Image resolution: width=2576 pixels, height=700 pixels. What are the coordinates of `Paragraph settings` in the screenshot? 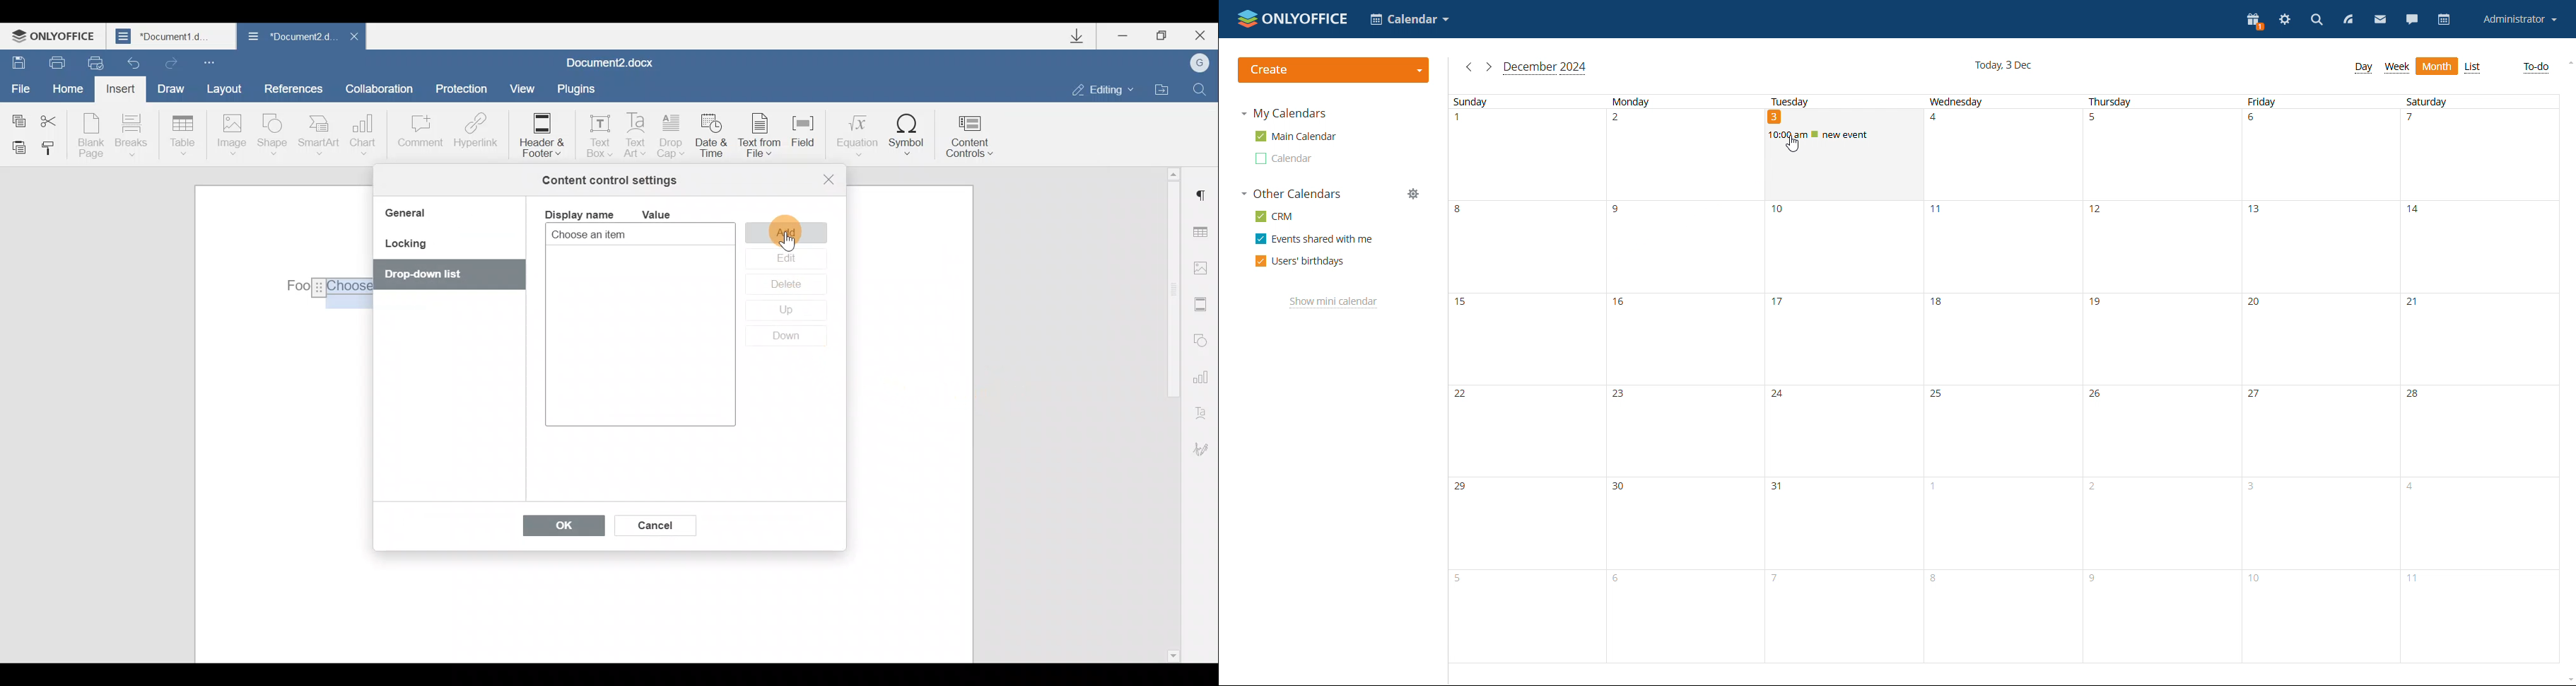 It's located at (1203, 196).